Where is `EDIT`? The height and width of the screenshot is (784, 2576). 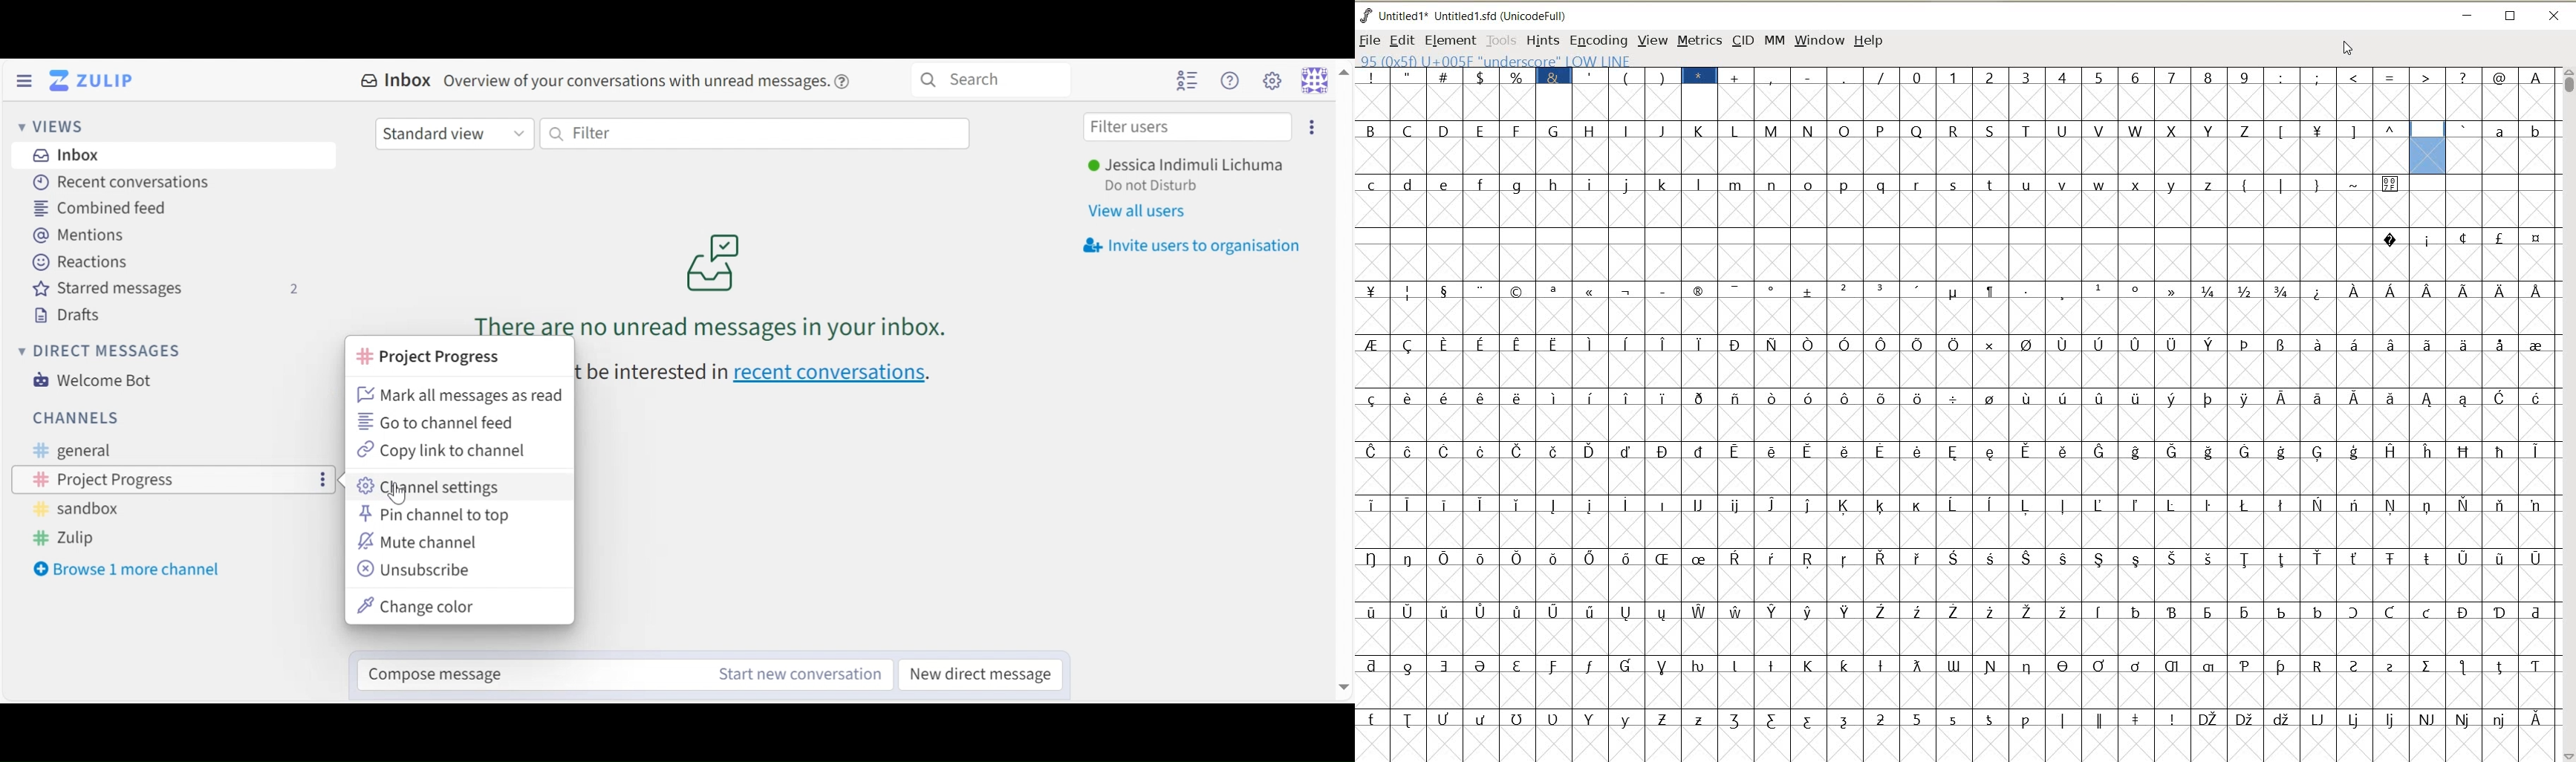
EDIT is located at coordinates (1401, 41).